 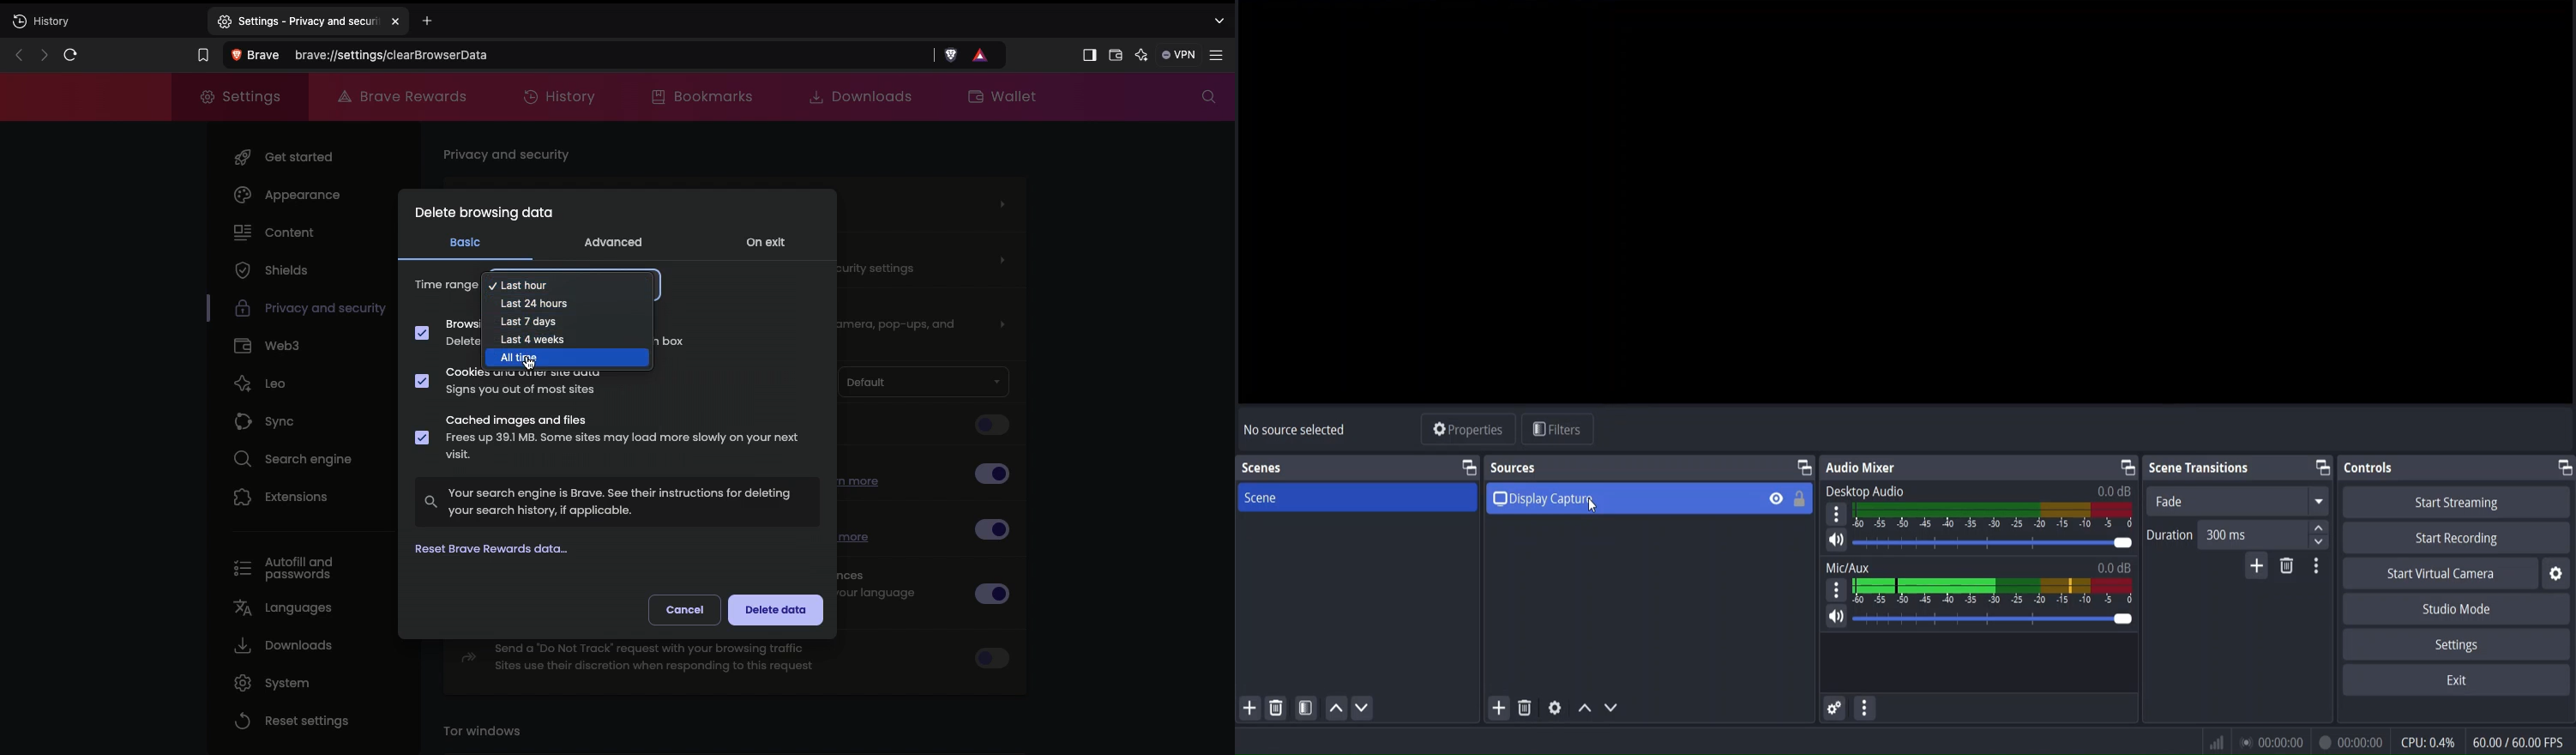 I want to click on New tab, so click(x=102, y=23).